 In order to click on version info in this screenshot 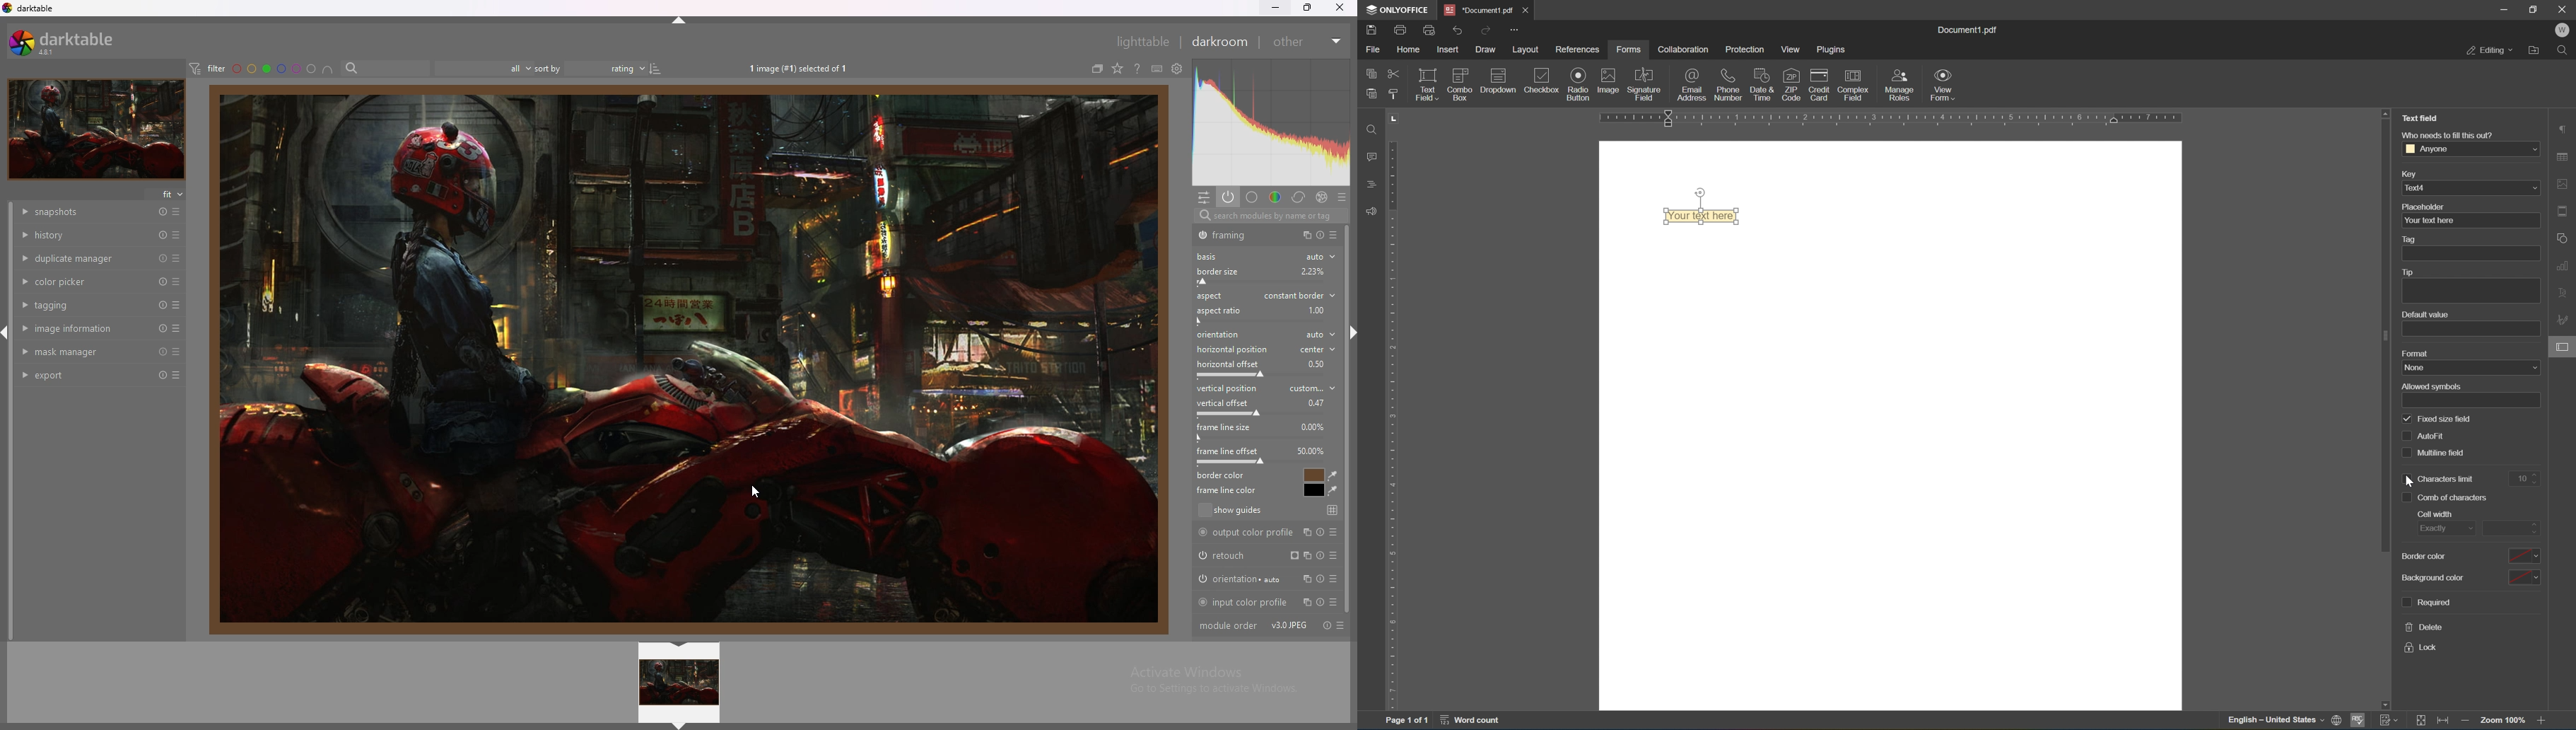, I will do `click(1289, 625)`.